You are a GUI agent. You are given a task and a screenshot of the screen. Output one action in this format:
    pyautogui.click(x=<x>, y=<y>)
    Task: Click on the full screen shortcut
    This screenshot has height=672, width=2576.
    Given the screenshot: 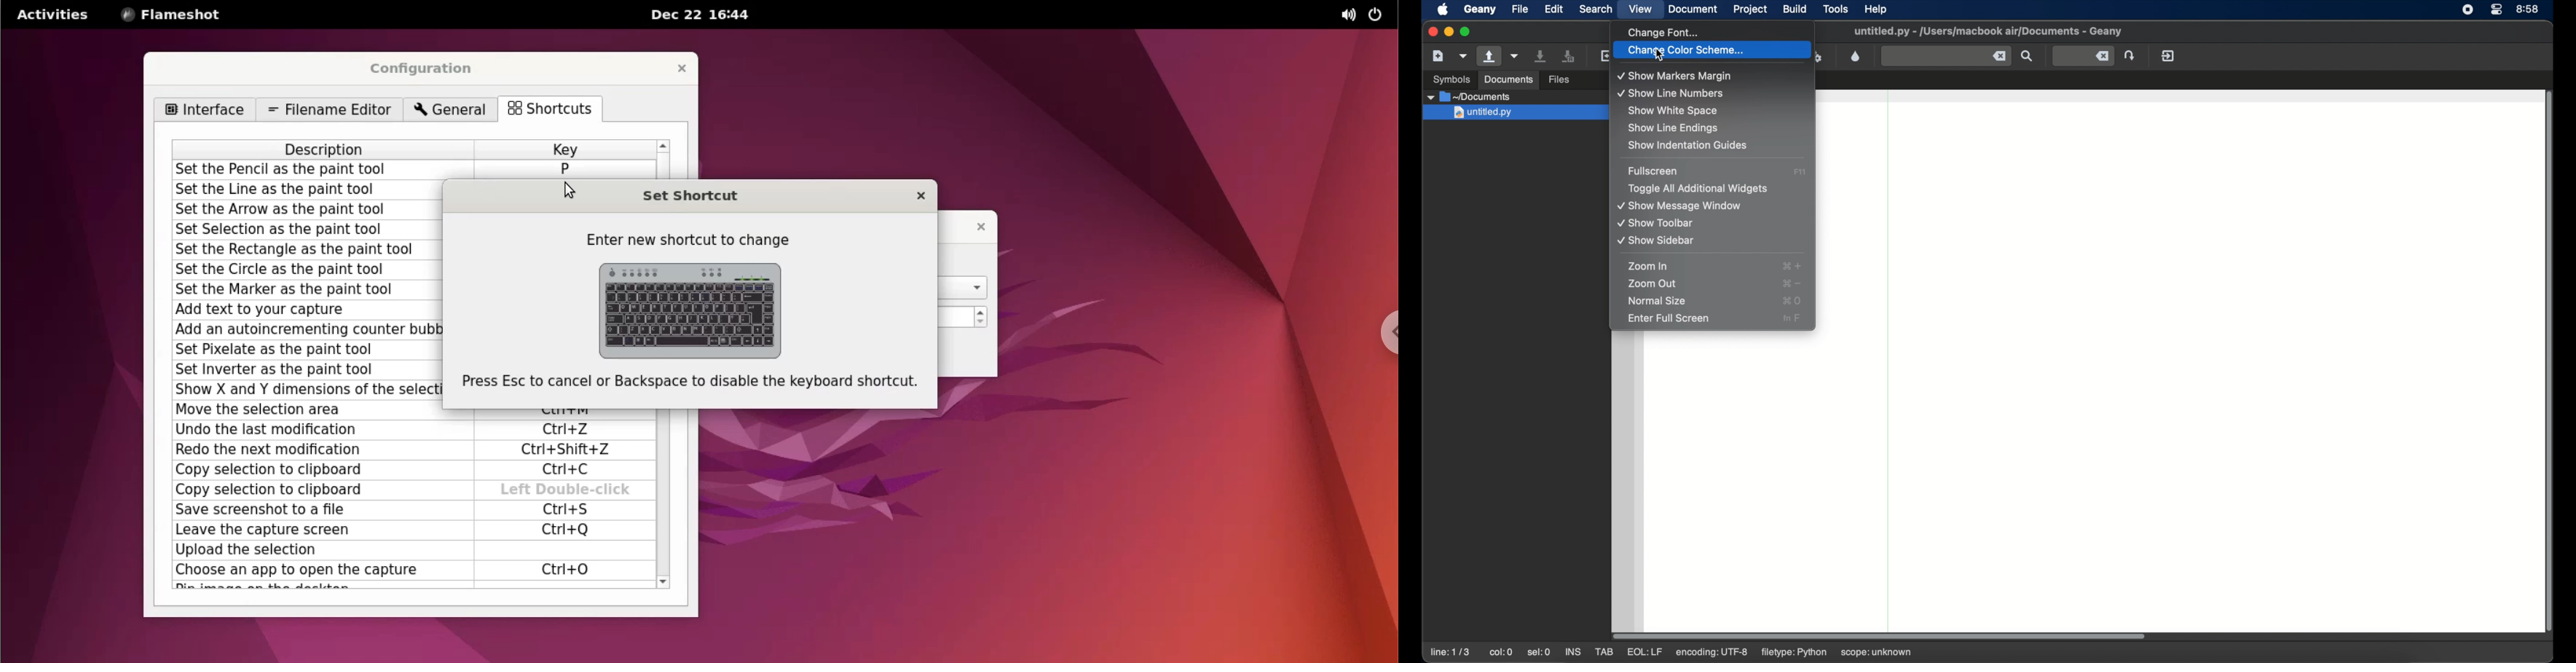 What is the action you would take?
    pyautogui.click(x=1794, y=318)
    